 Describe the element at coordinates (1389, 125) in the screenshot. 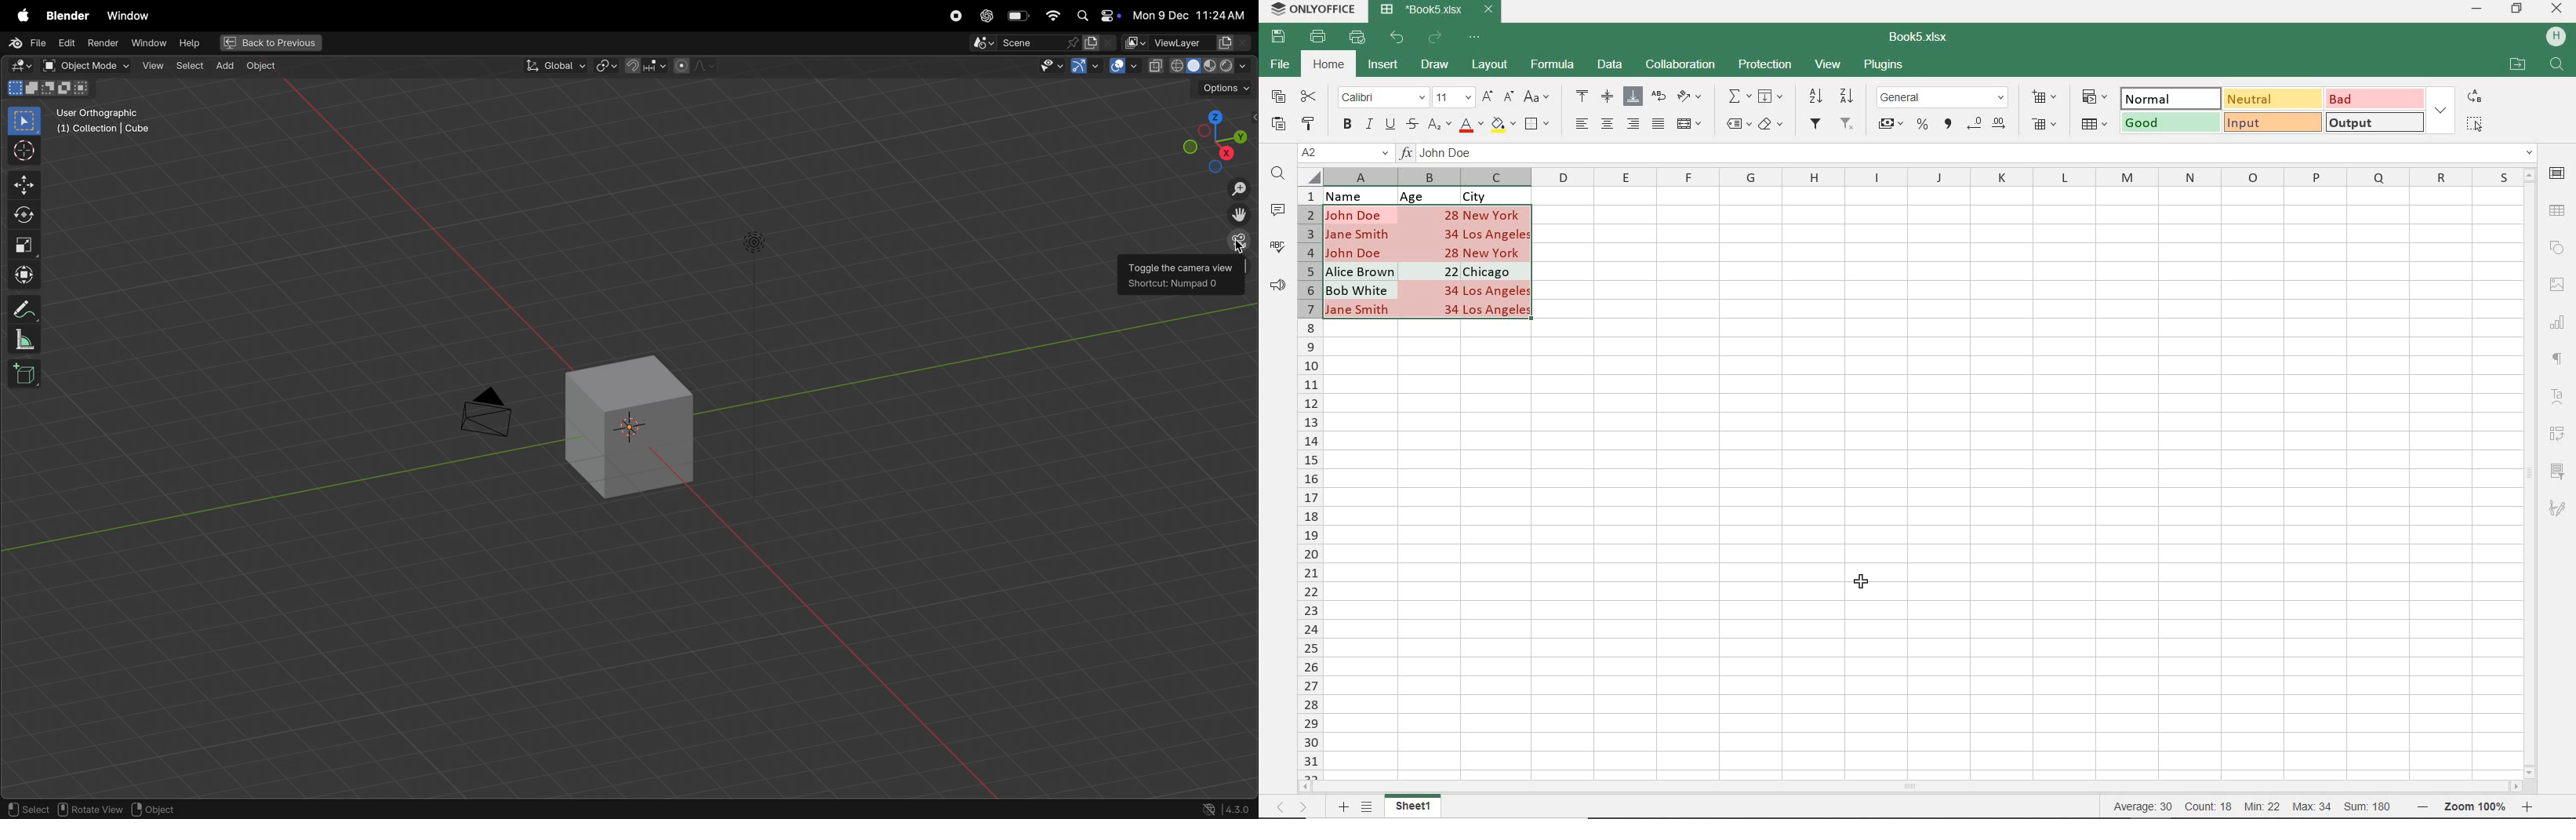

I see `UNDERLINE` at that location.